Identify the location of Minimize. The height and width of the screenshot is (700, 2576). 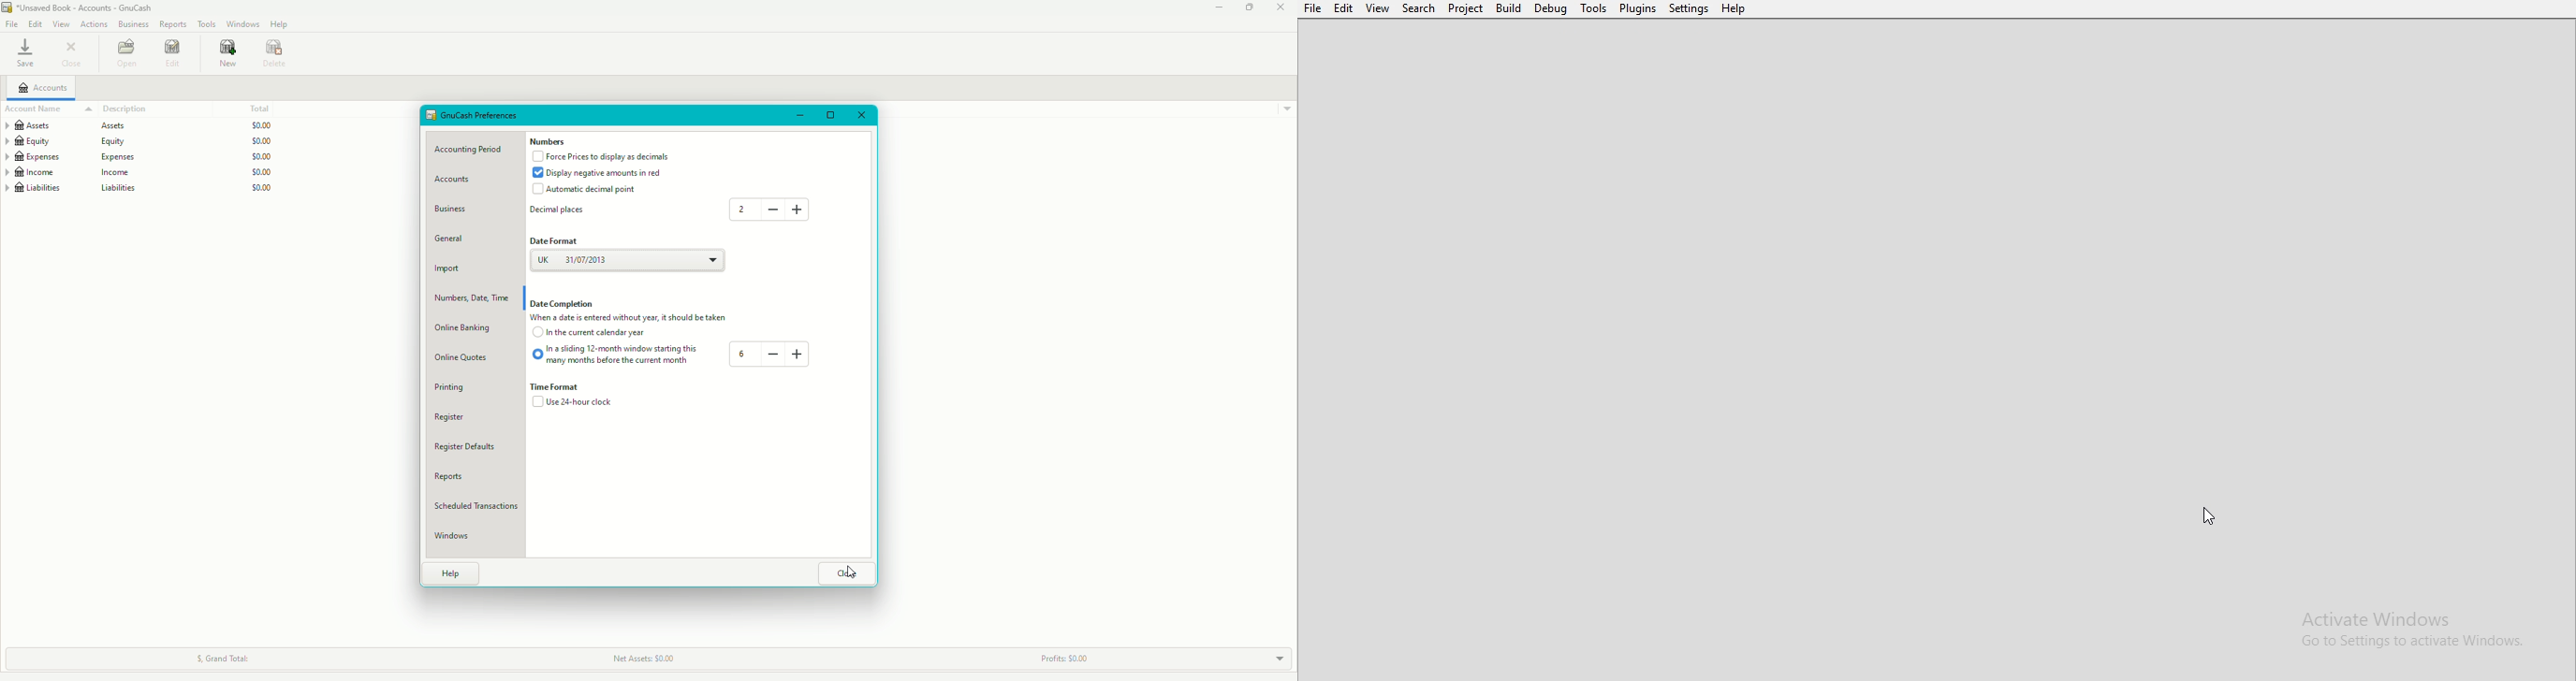
(1217, 9).